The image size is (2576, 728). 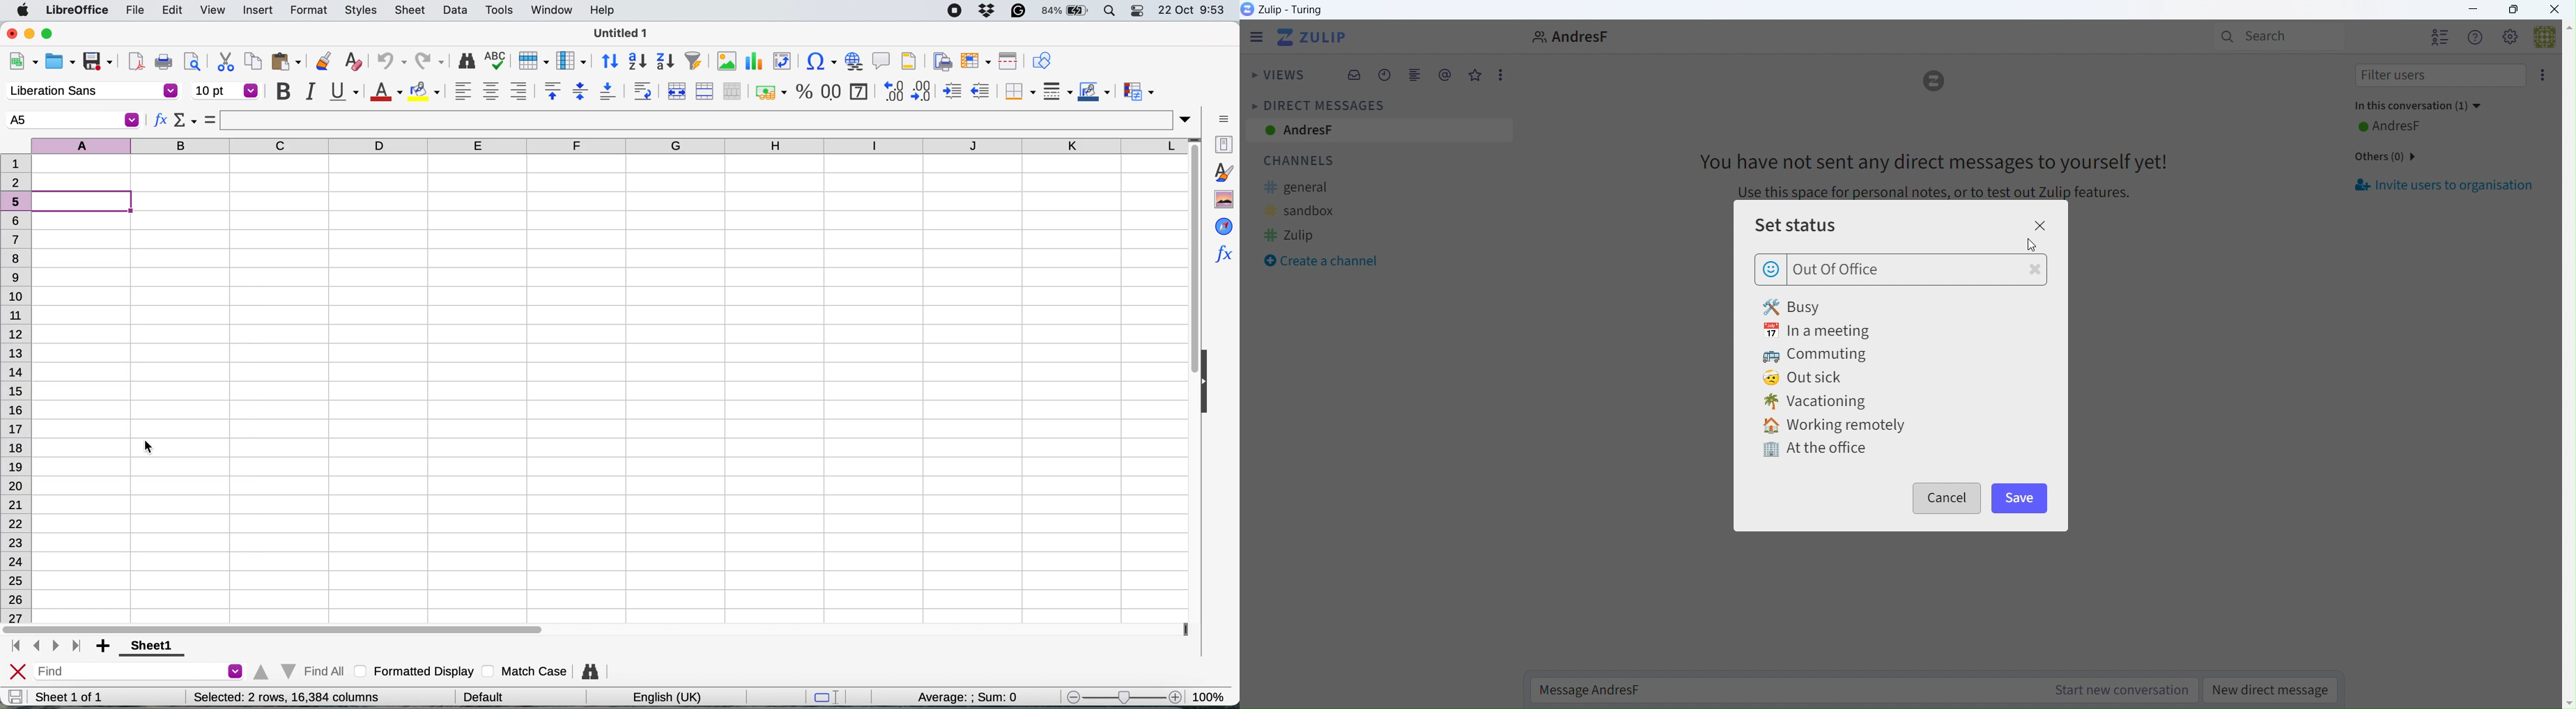 I want to click on Set Status, so click(x=1823, y=228).